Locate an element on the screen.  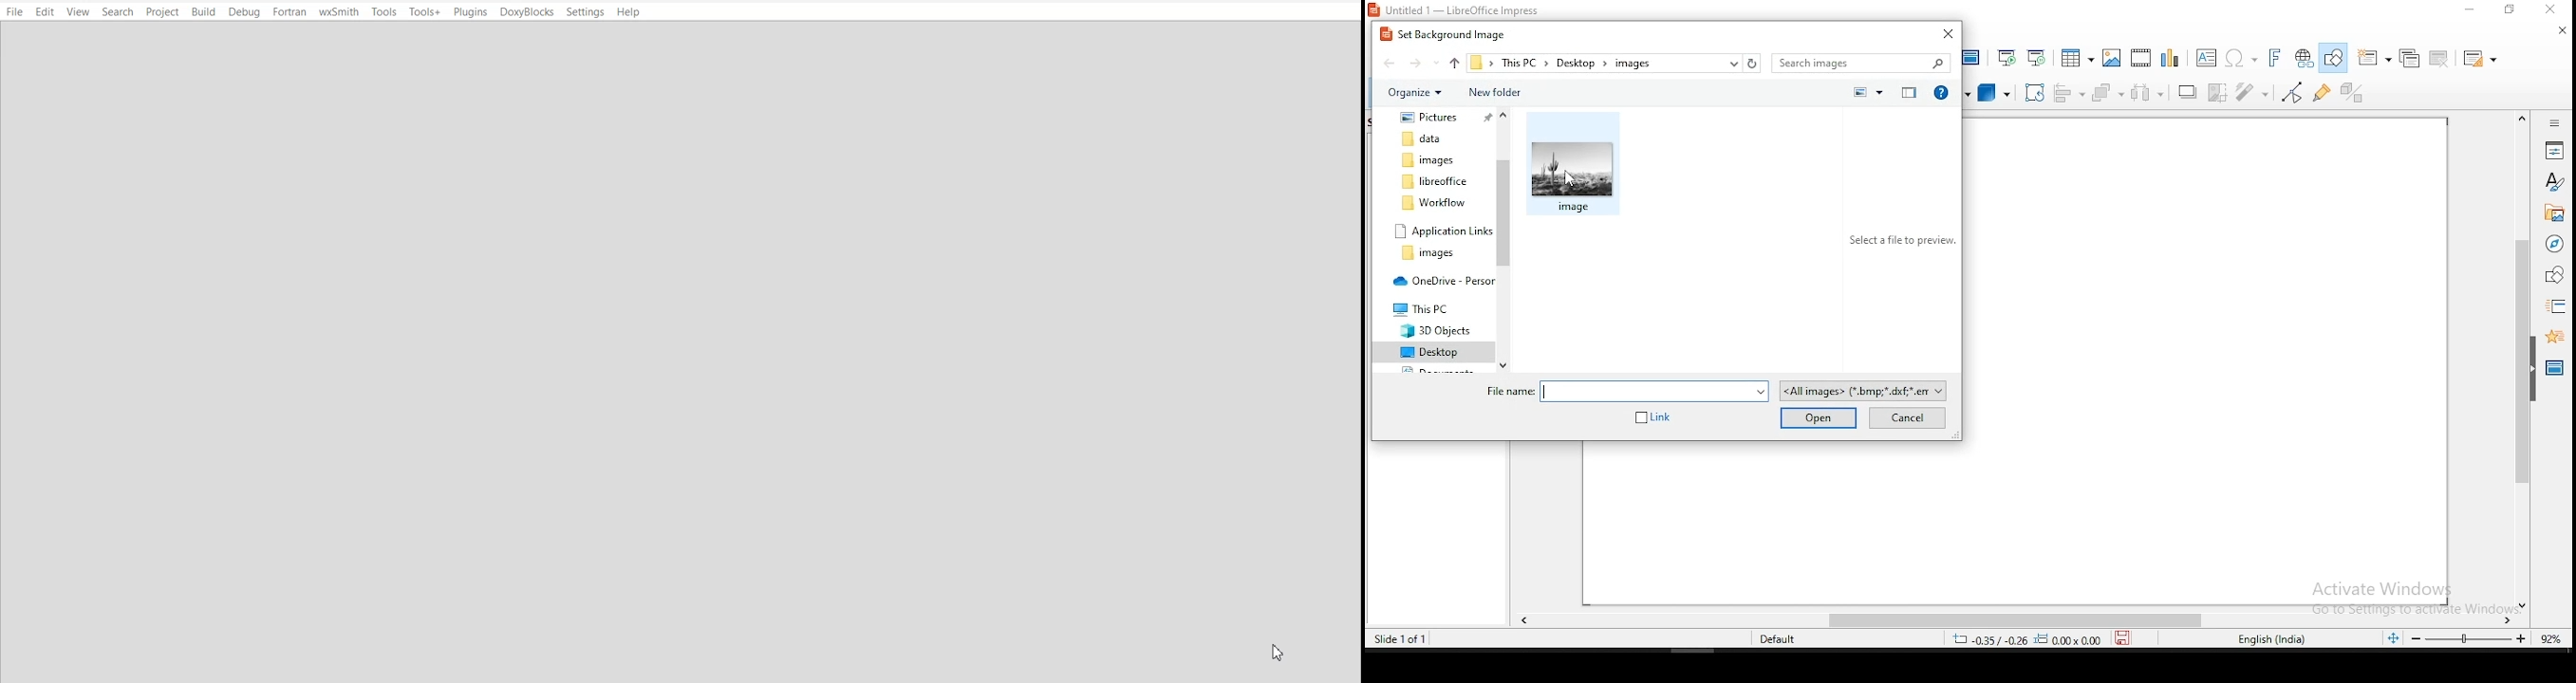
start from current slide is located at coordinates (2037, 55).